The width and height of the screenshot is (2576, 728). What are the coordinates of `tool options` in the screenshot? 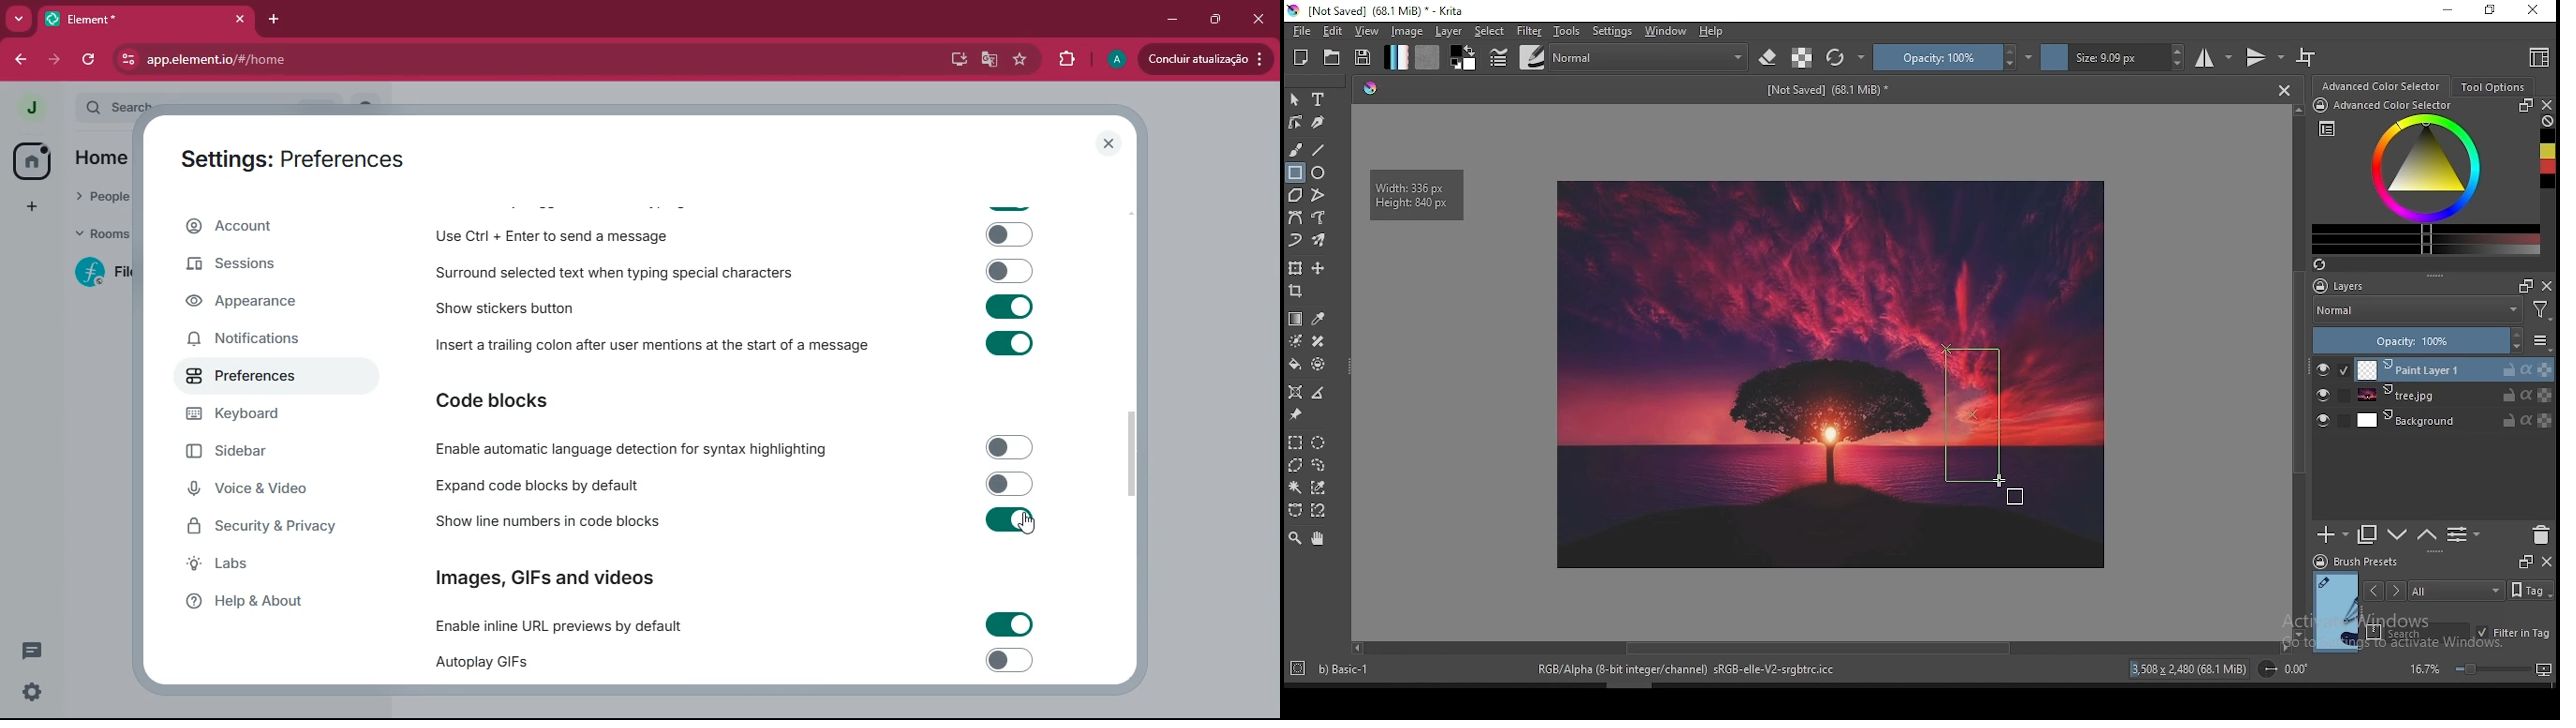 It's located at (2491, 86).